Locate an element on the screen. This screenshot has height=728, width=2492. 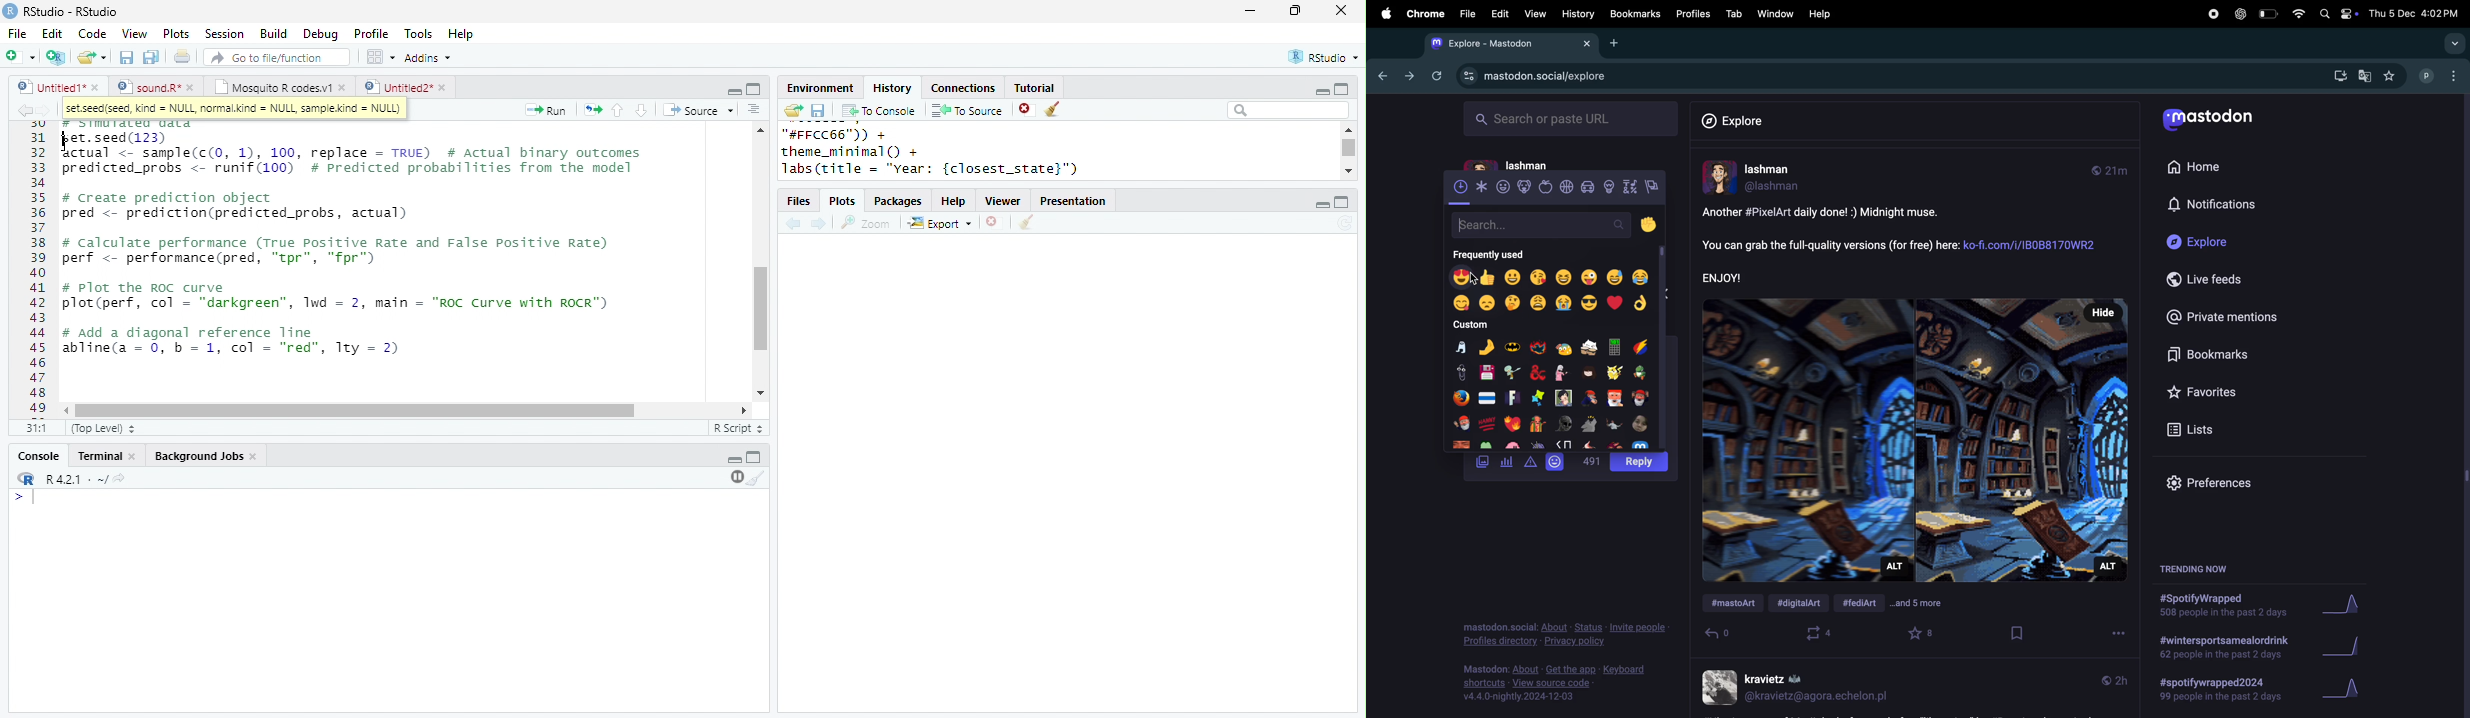
R Script is located at coordinates (739, 427).